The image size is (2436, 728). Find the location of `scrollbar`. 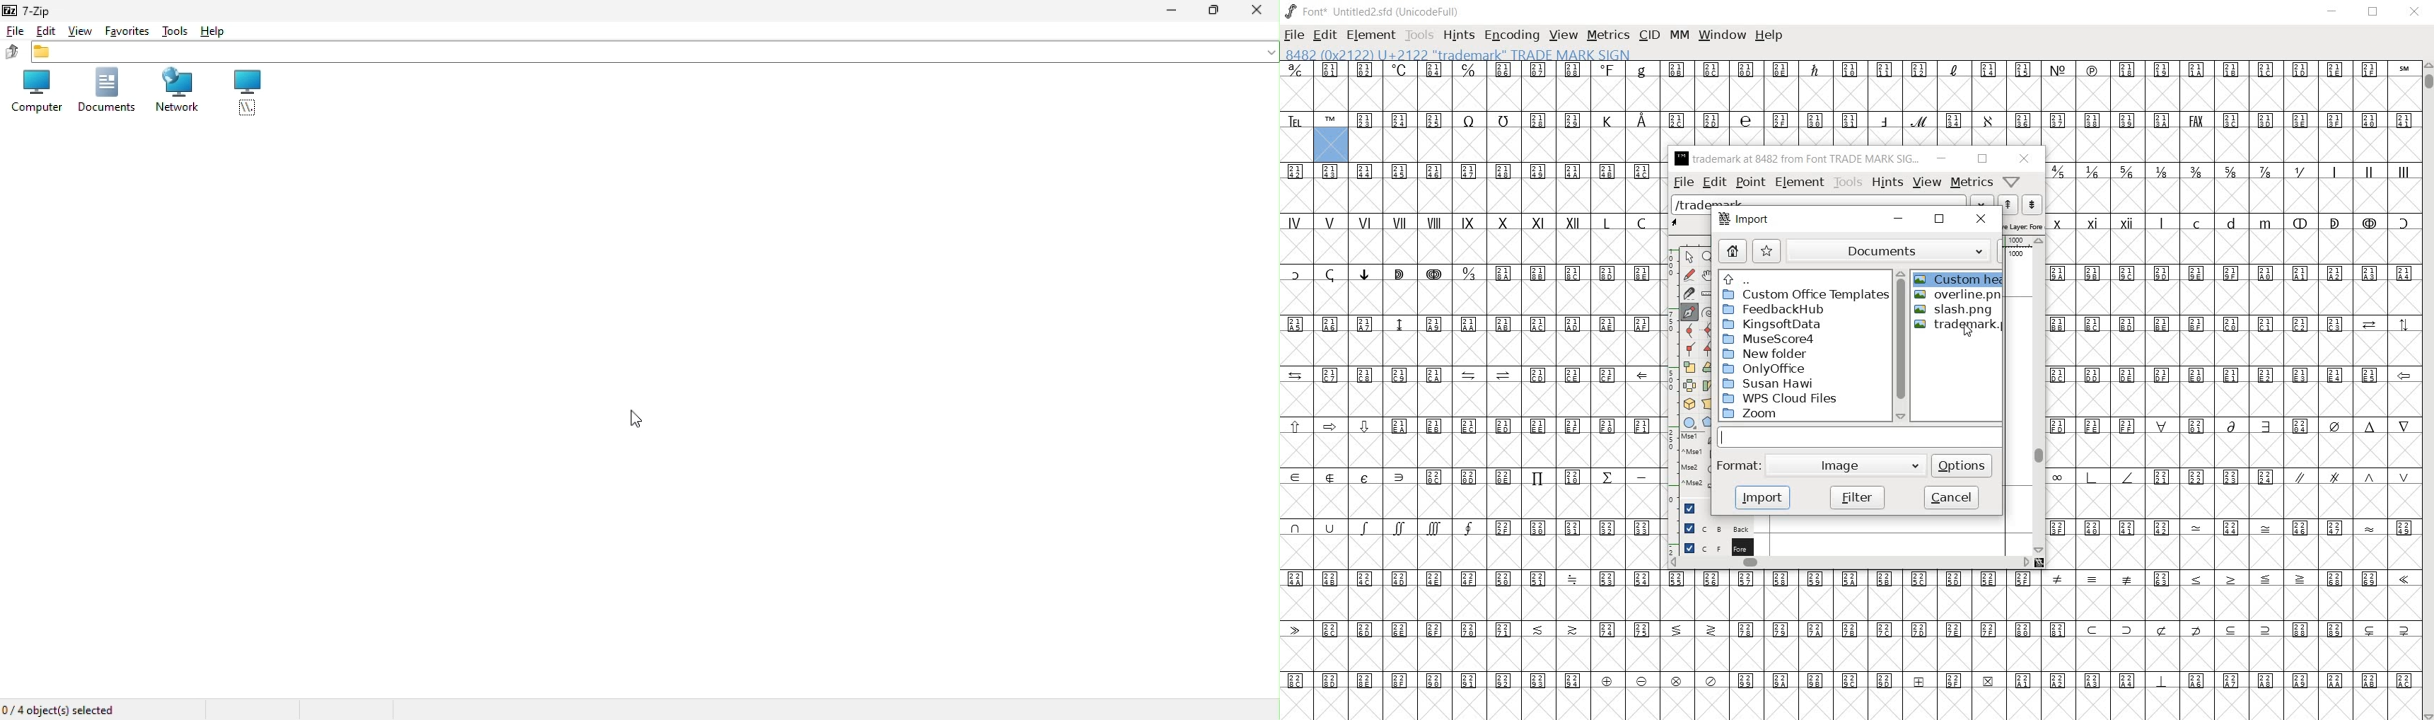

scrollbar is located at coordinates (1850, 564).